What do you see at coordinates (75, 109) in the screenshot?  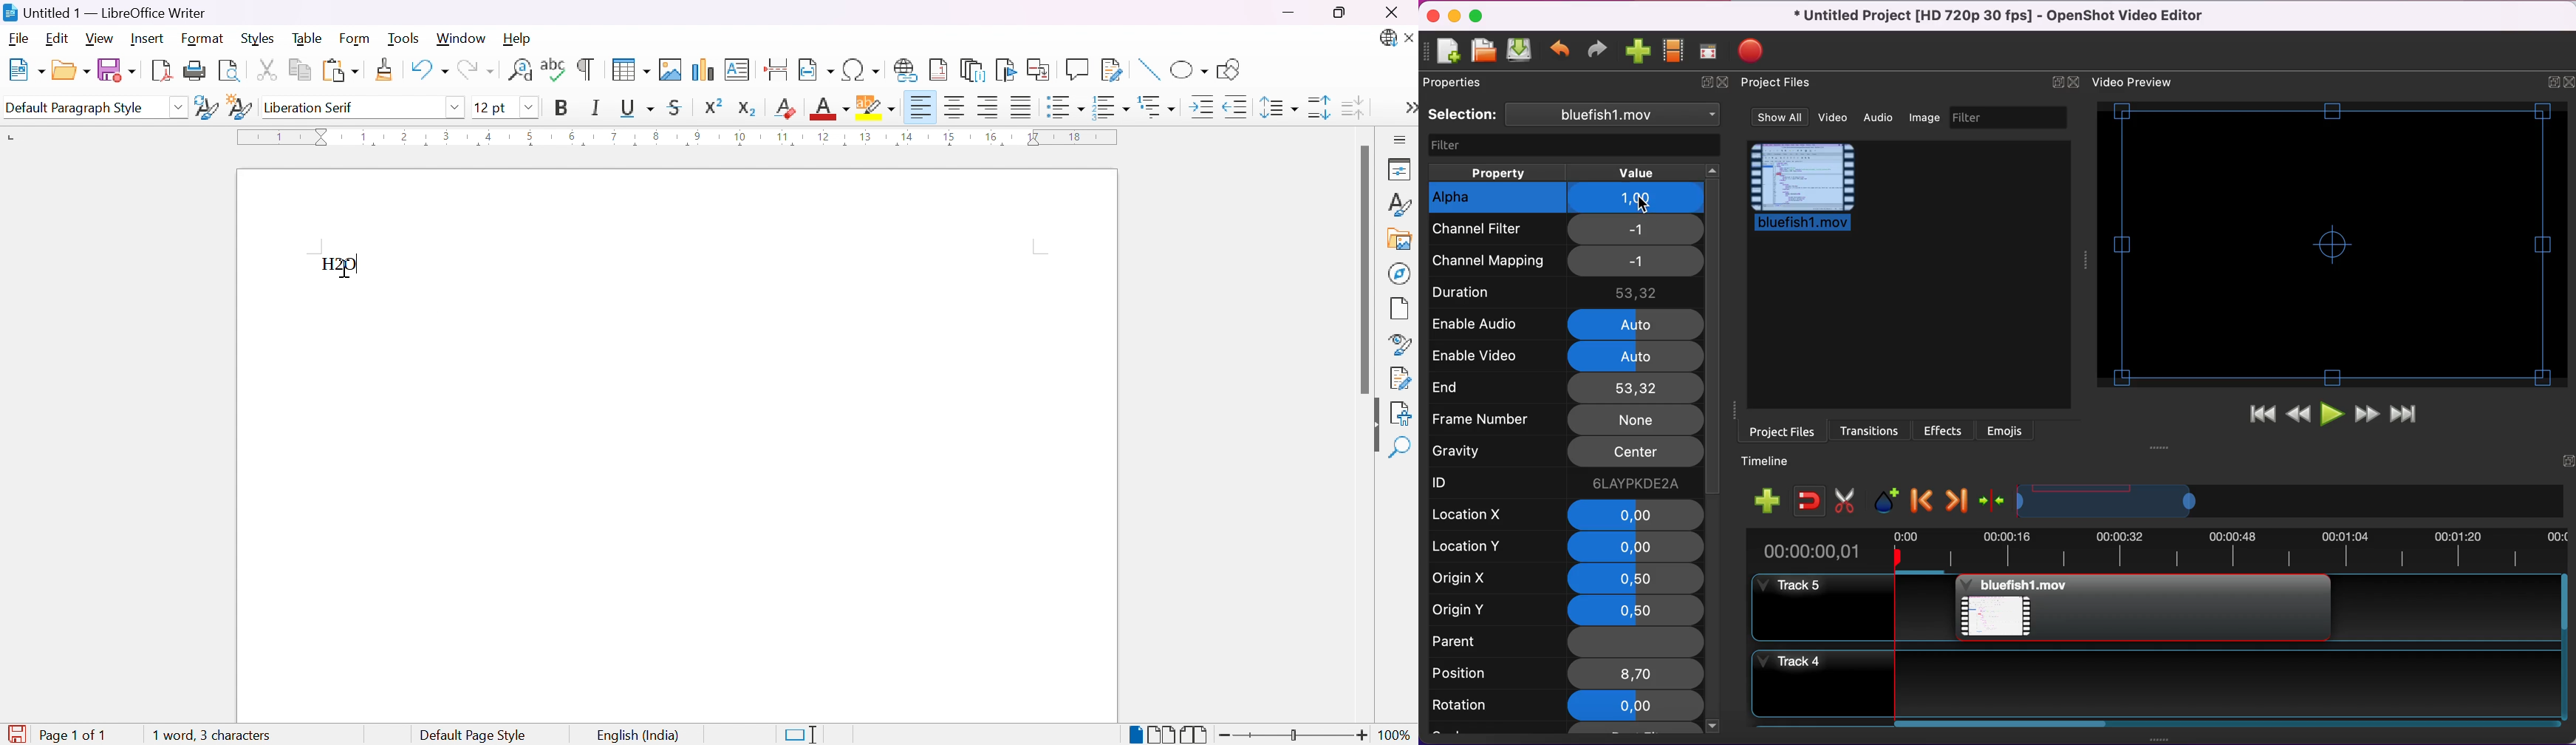 I see `Default paragraph style` at bounding box center [75, 109].